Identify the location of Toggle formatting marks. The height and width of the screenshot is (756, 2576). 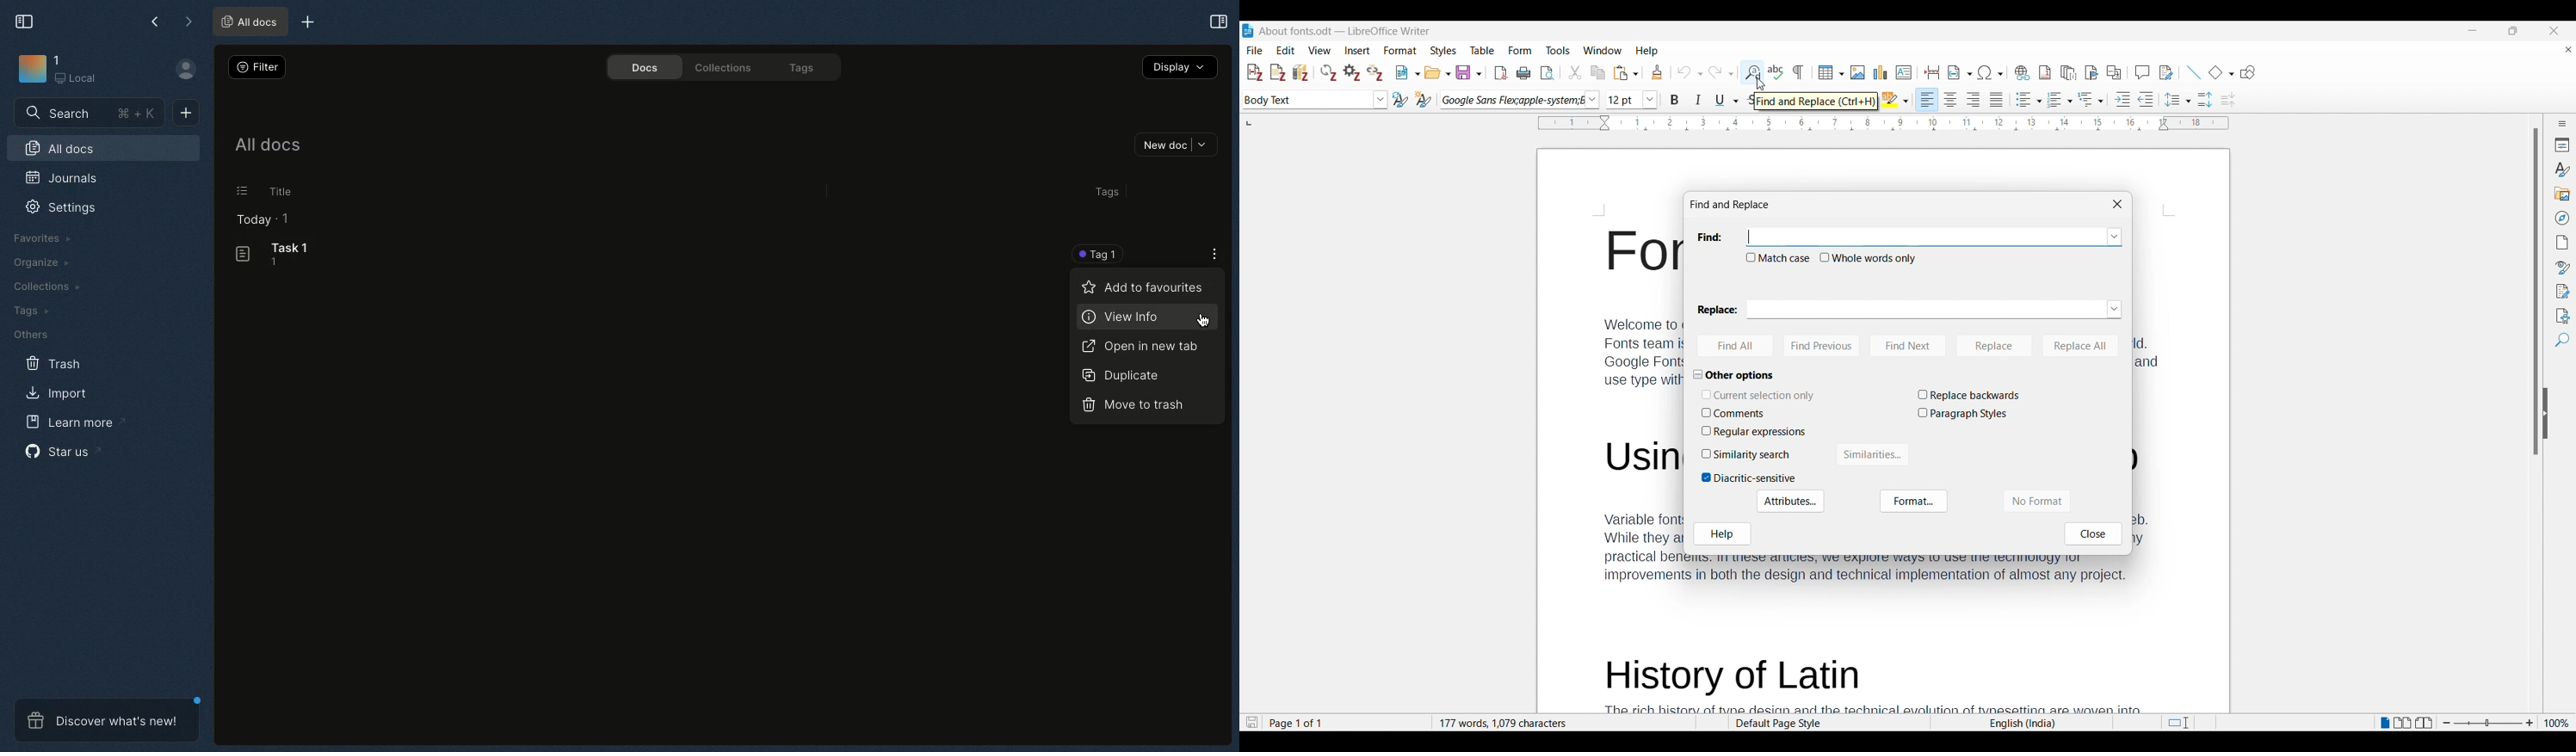
(1799, 72).